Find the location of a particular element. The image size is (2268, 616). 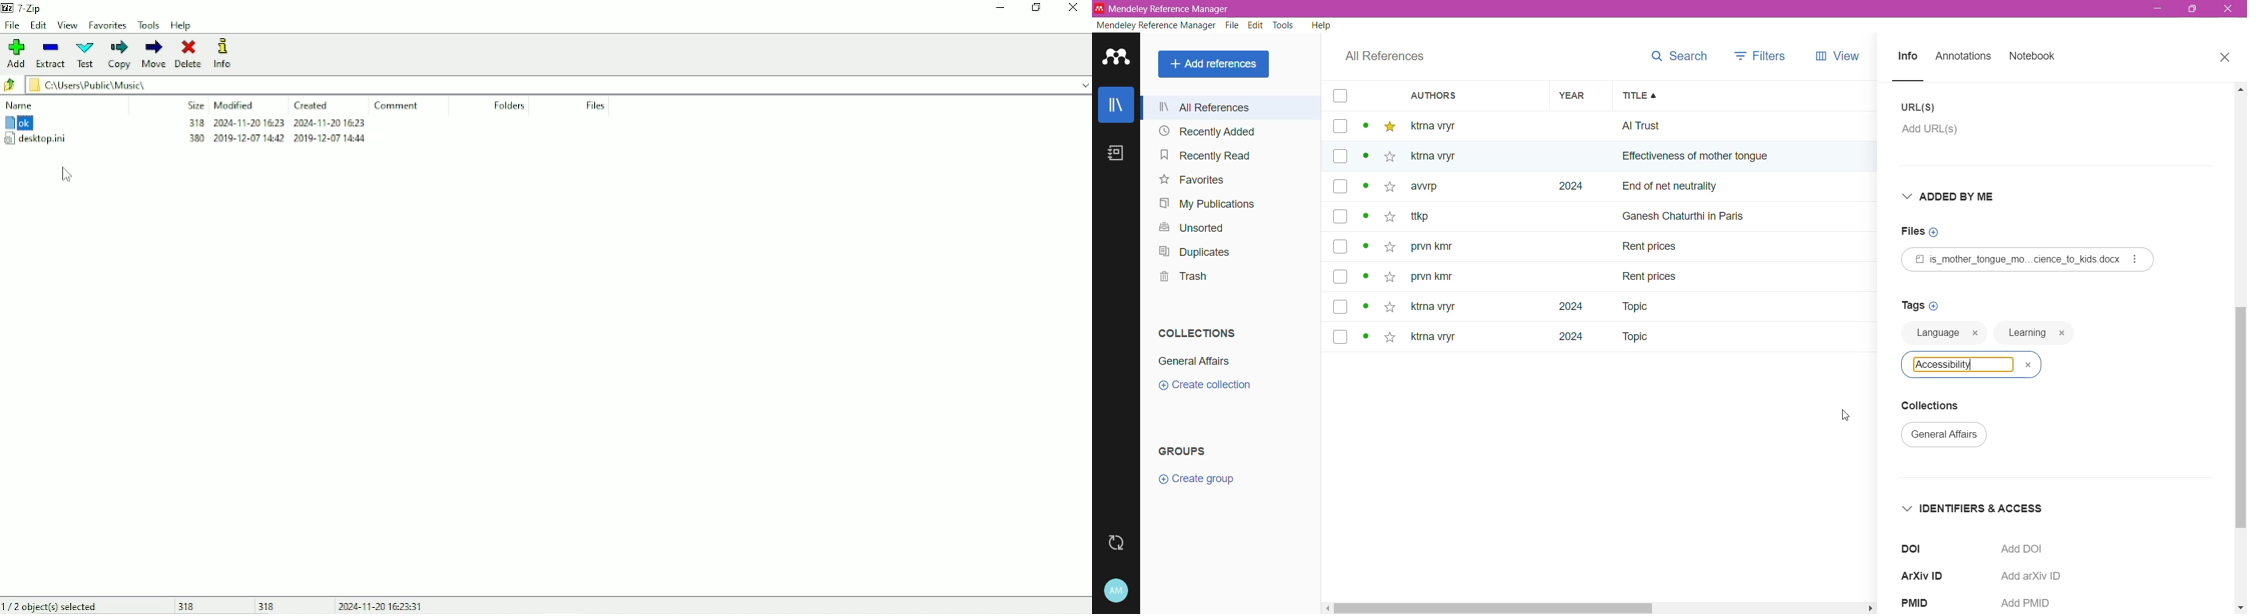

all trust is located at coordinates (1706, 126).